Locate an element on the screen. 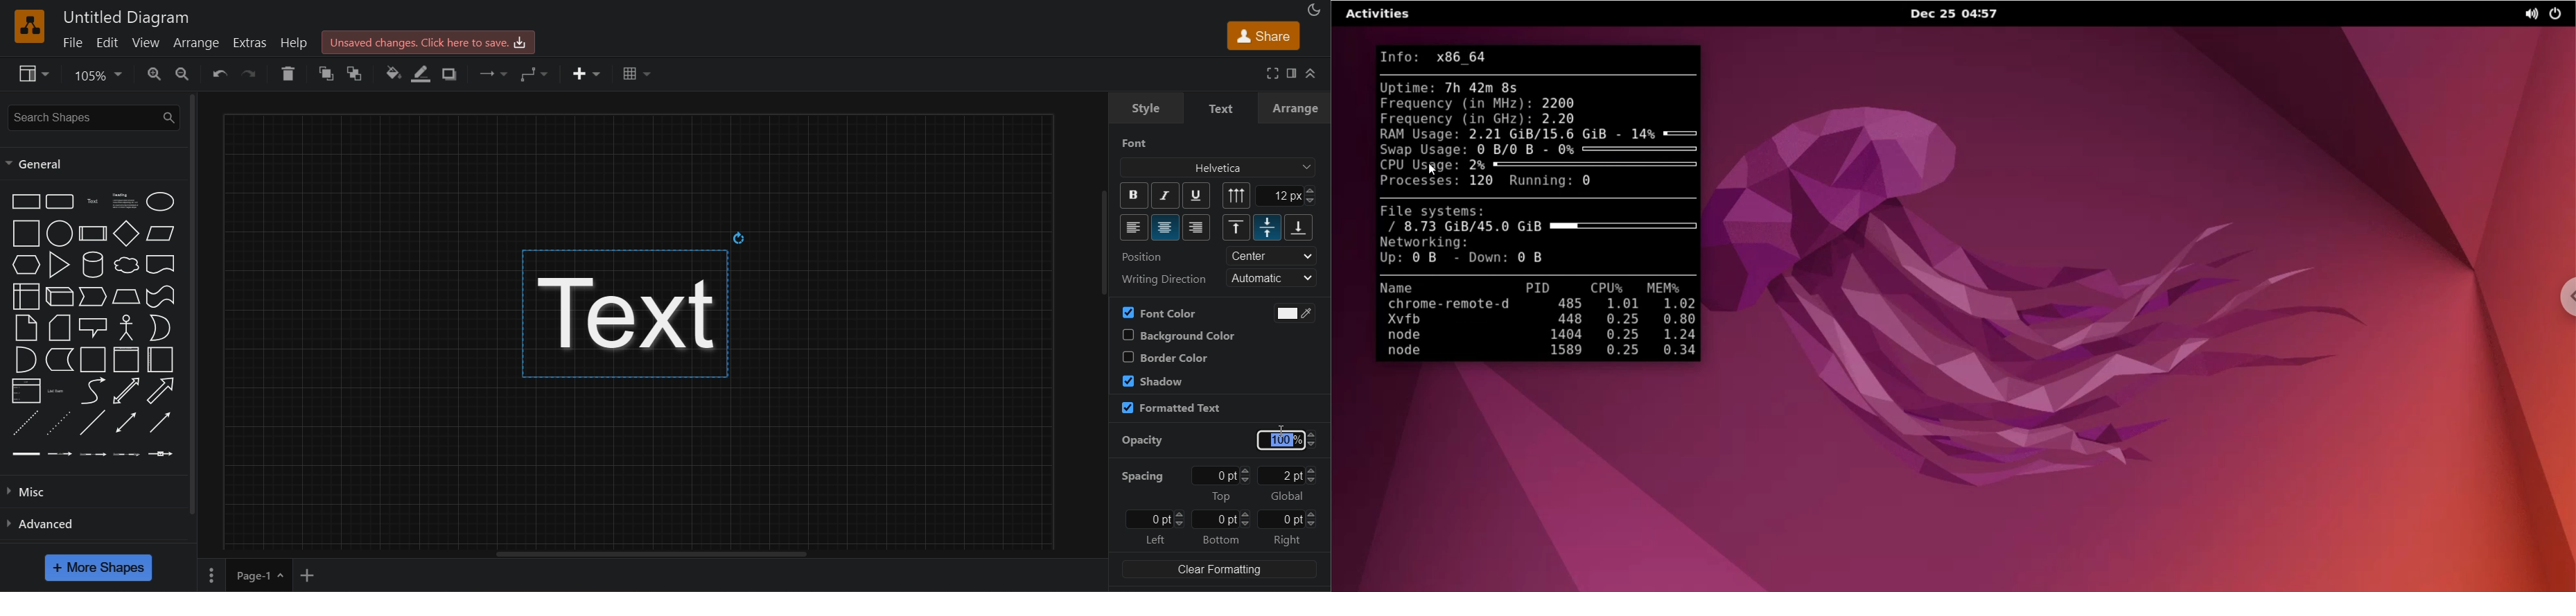 Image resolution: width=2576 pixels, height=616 pixels. diamond is located at coordinates (127, 234).